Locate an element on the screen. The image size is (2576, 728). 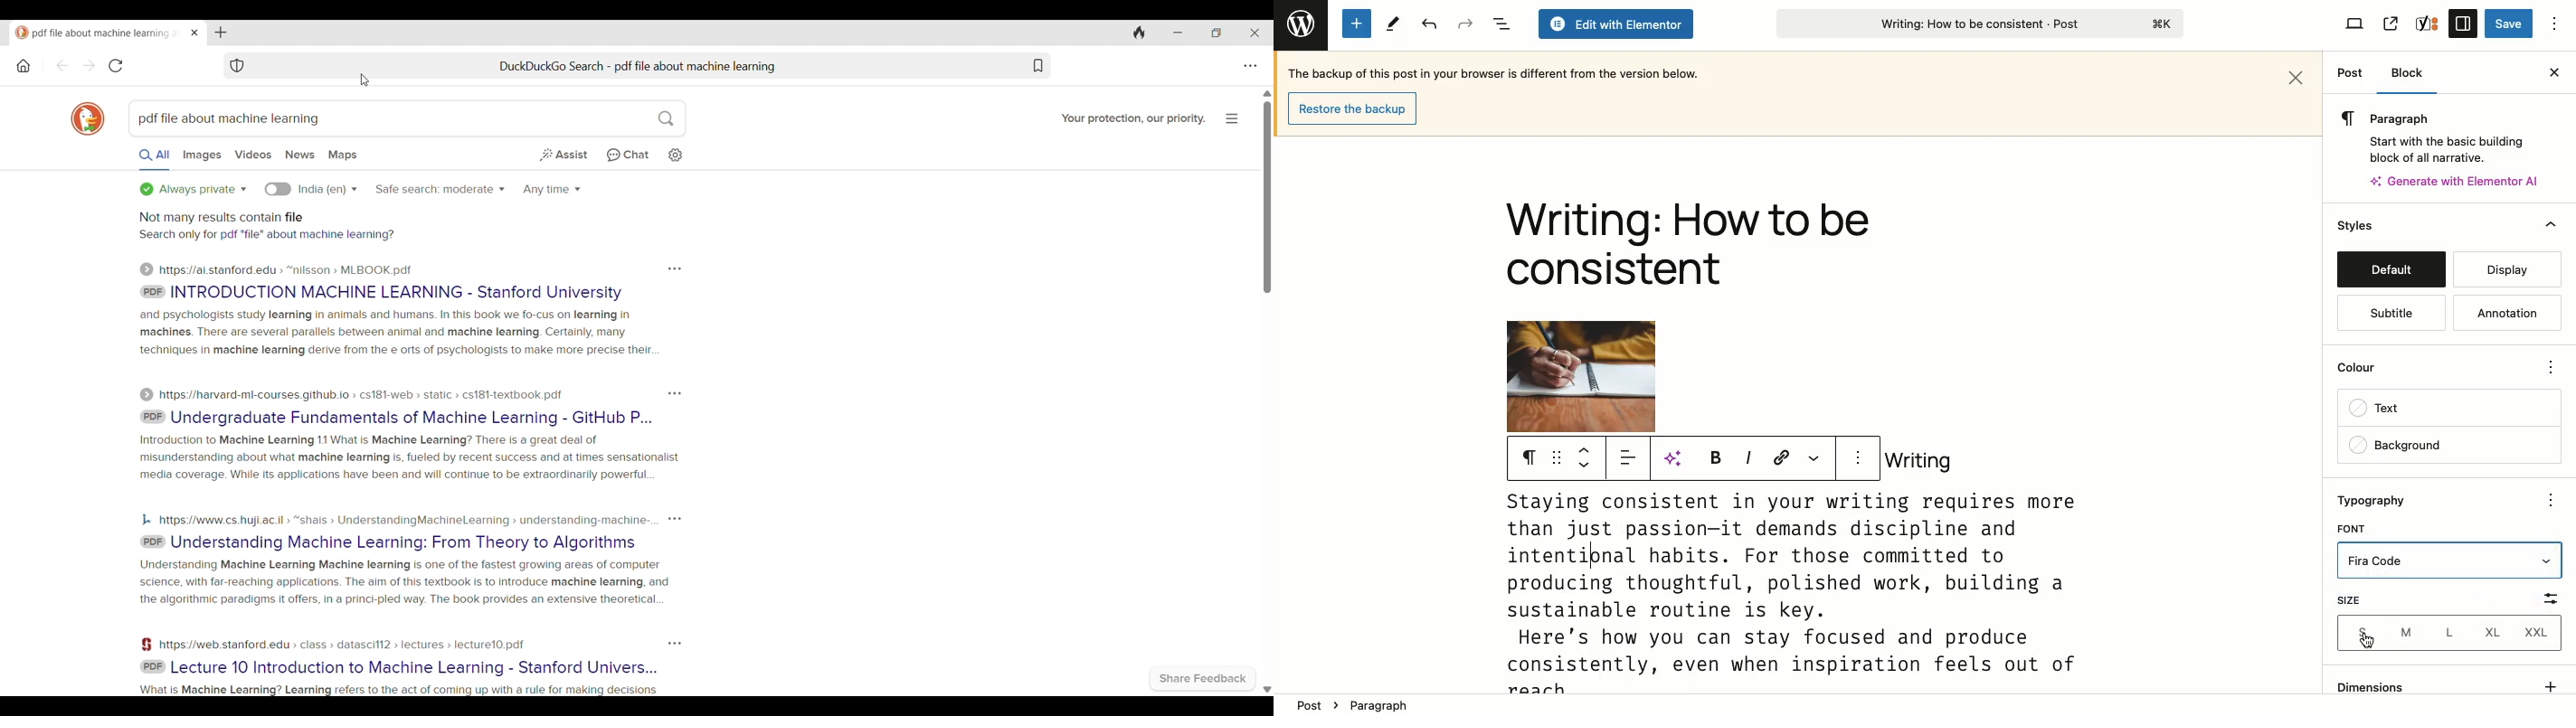
Link is located at coordinates (1782, 457).